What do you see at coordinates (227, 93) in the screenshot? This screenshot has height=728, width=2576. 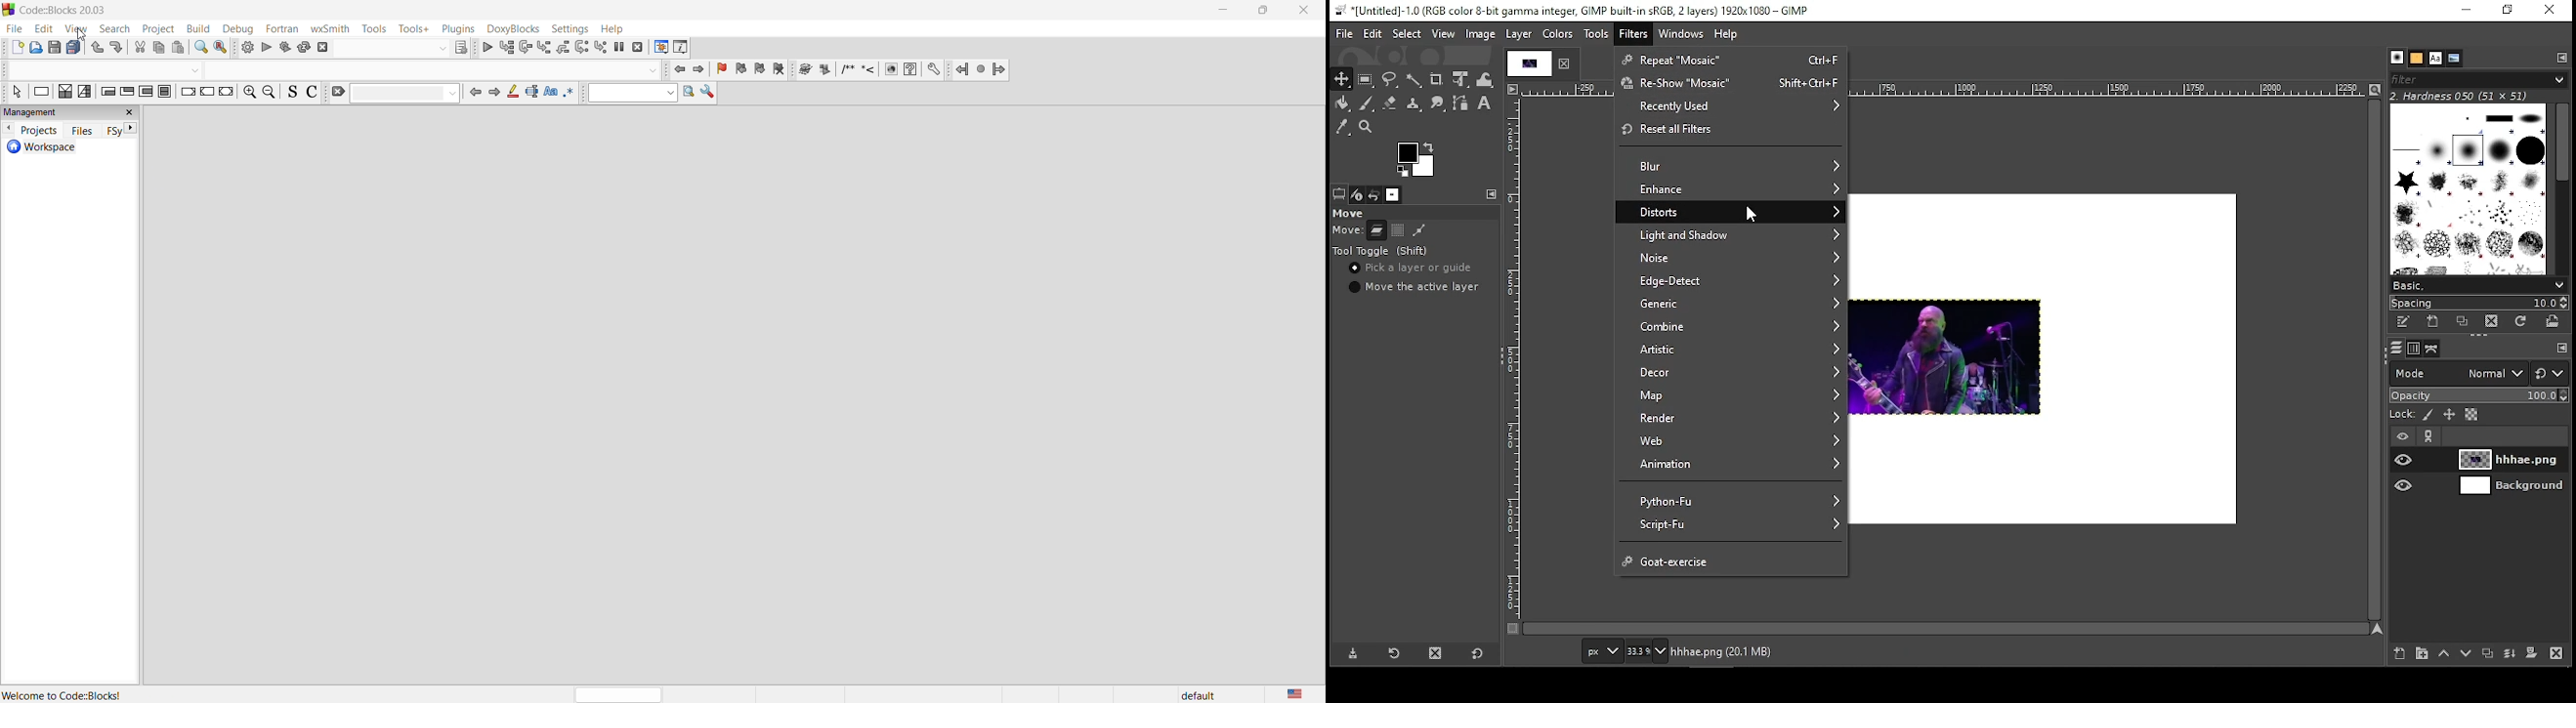 I see `return instruction` at bounding box center [227, 93].